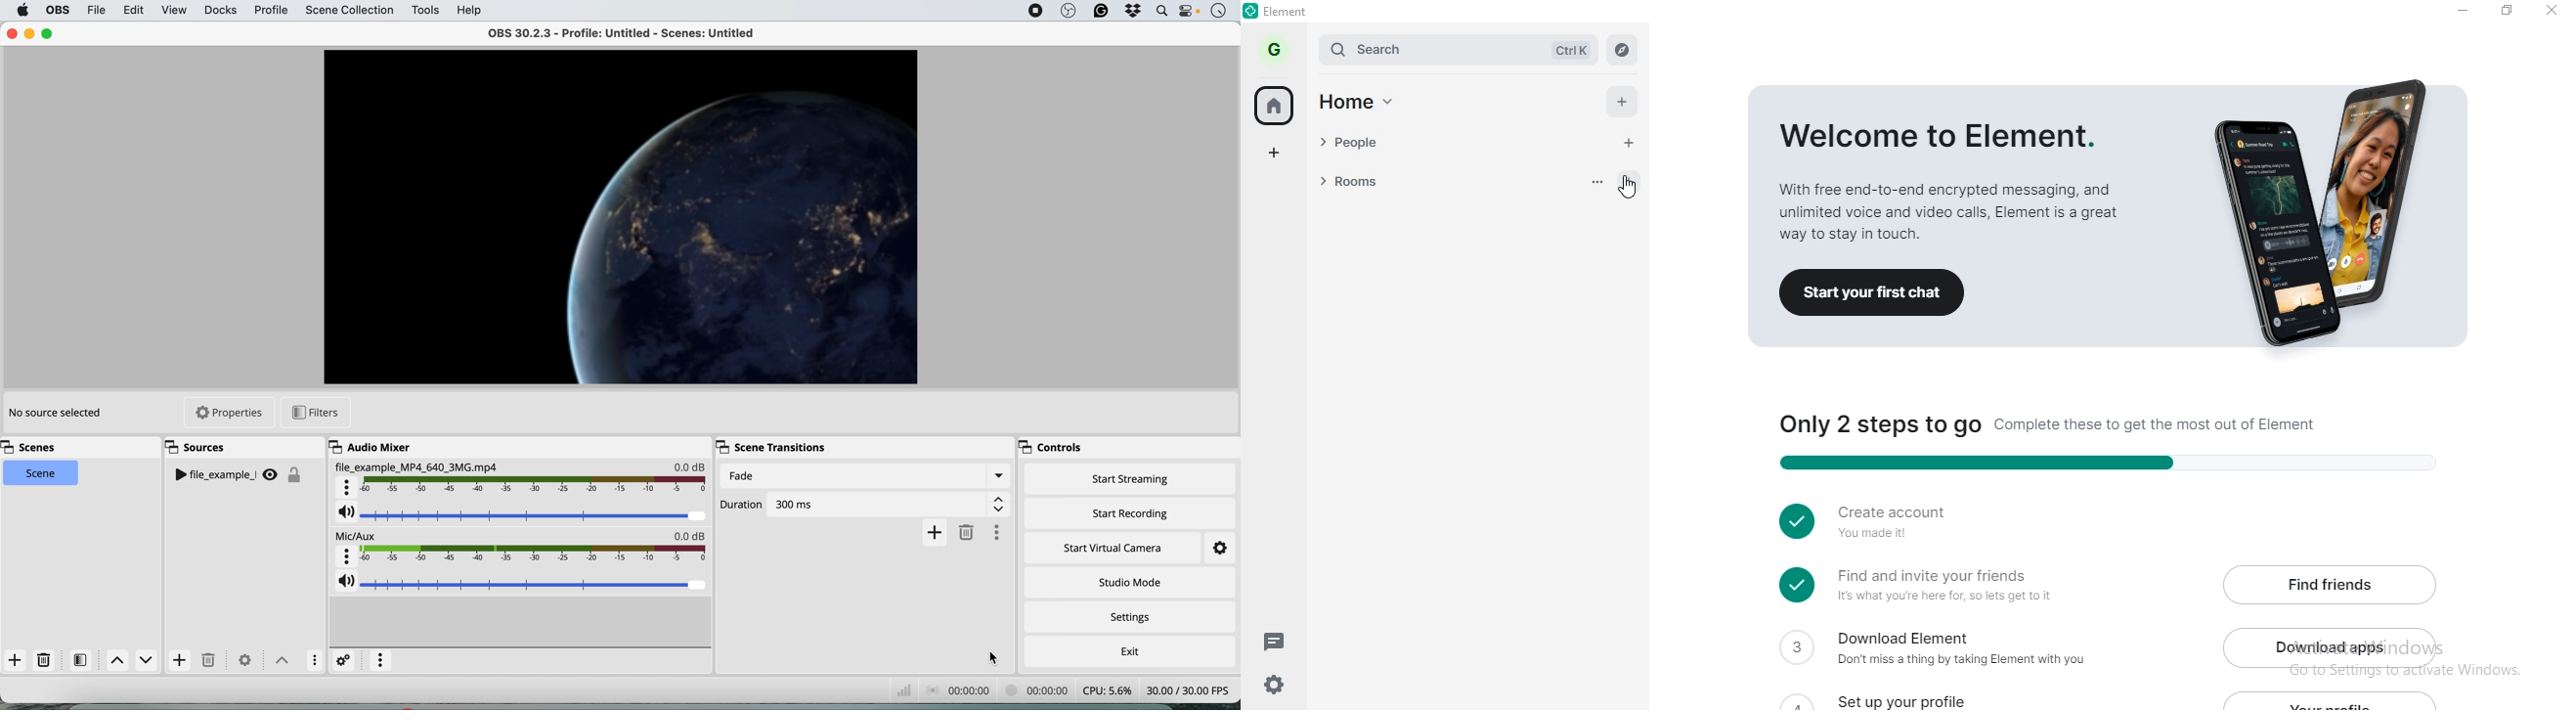 The height and width of the screenshot is (728, 2576). Describe the element at coordinates (1211, 549) in the screenshot. I see `settings` at that location.